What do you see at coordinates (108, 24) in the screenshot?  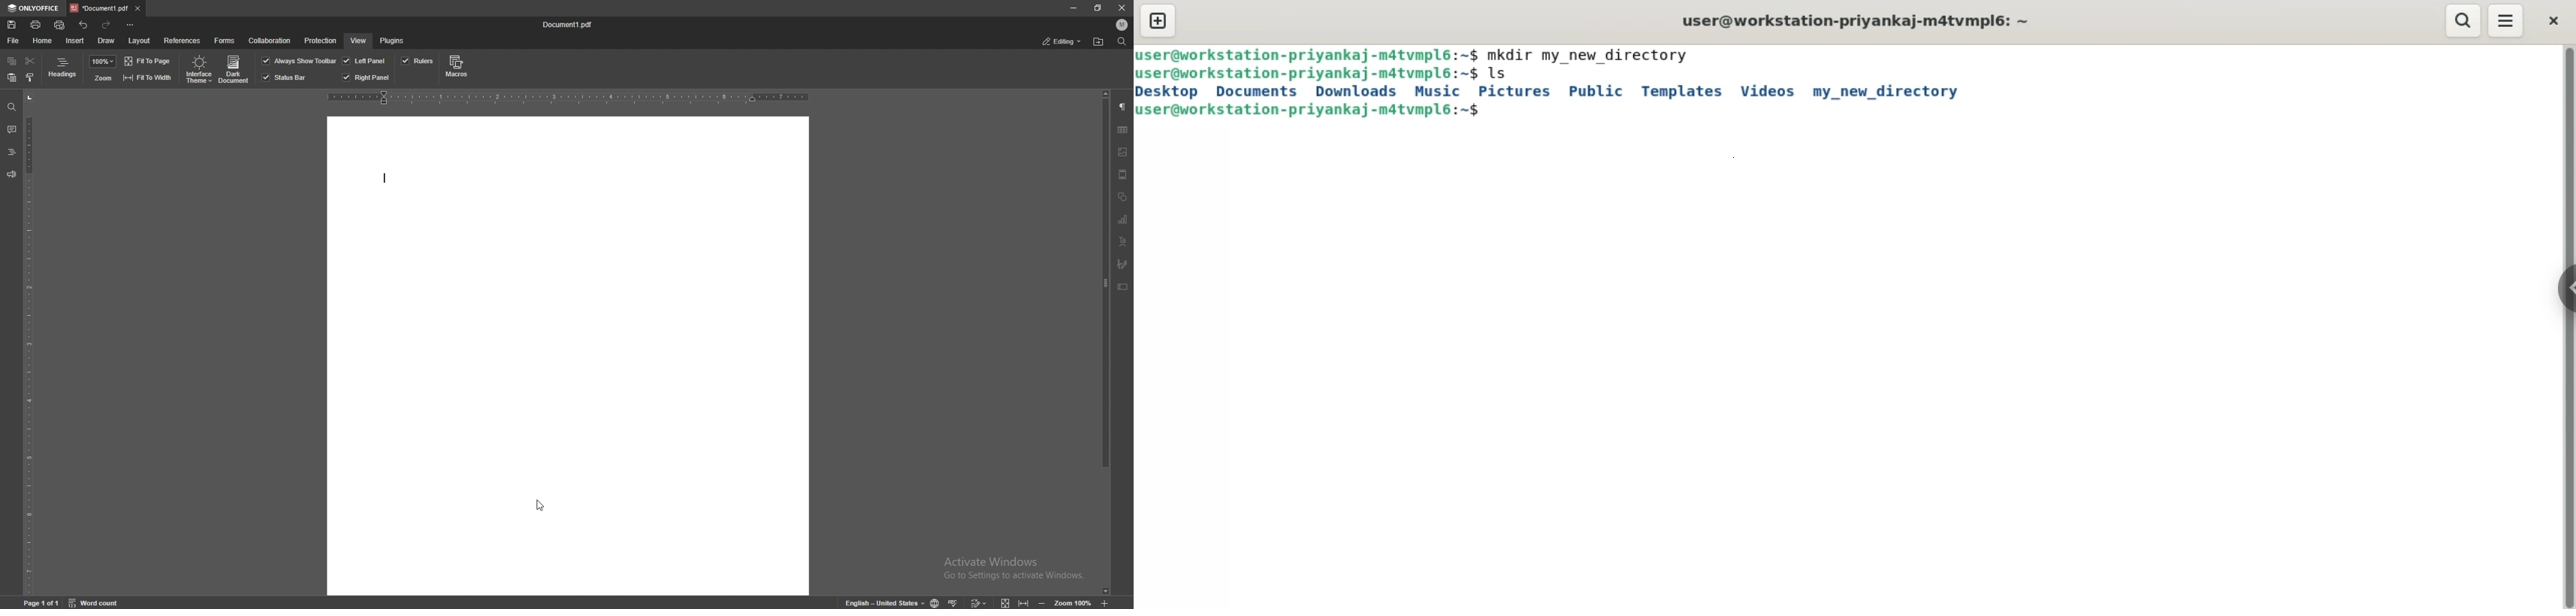 I see `redo` at bounding box center [108, 24].